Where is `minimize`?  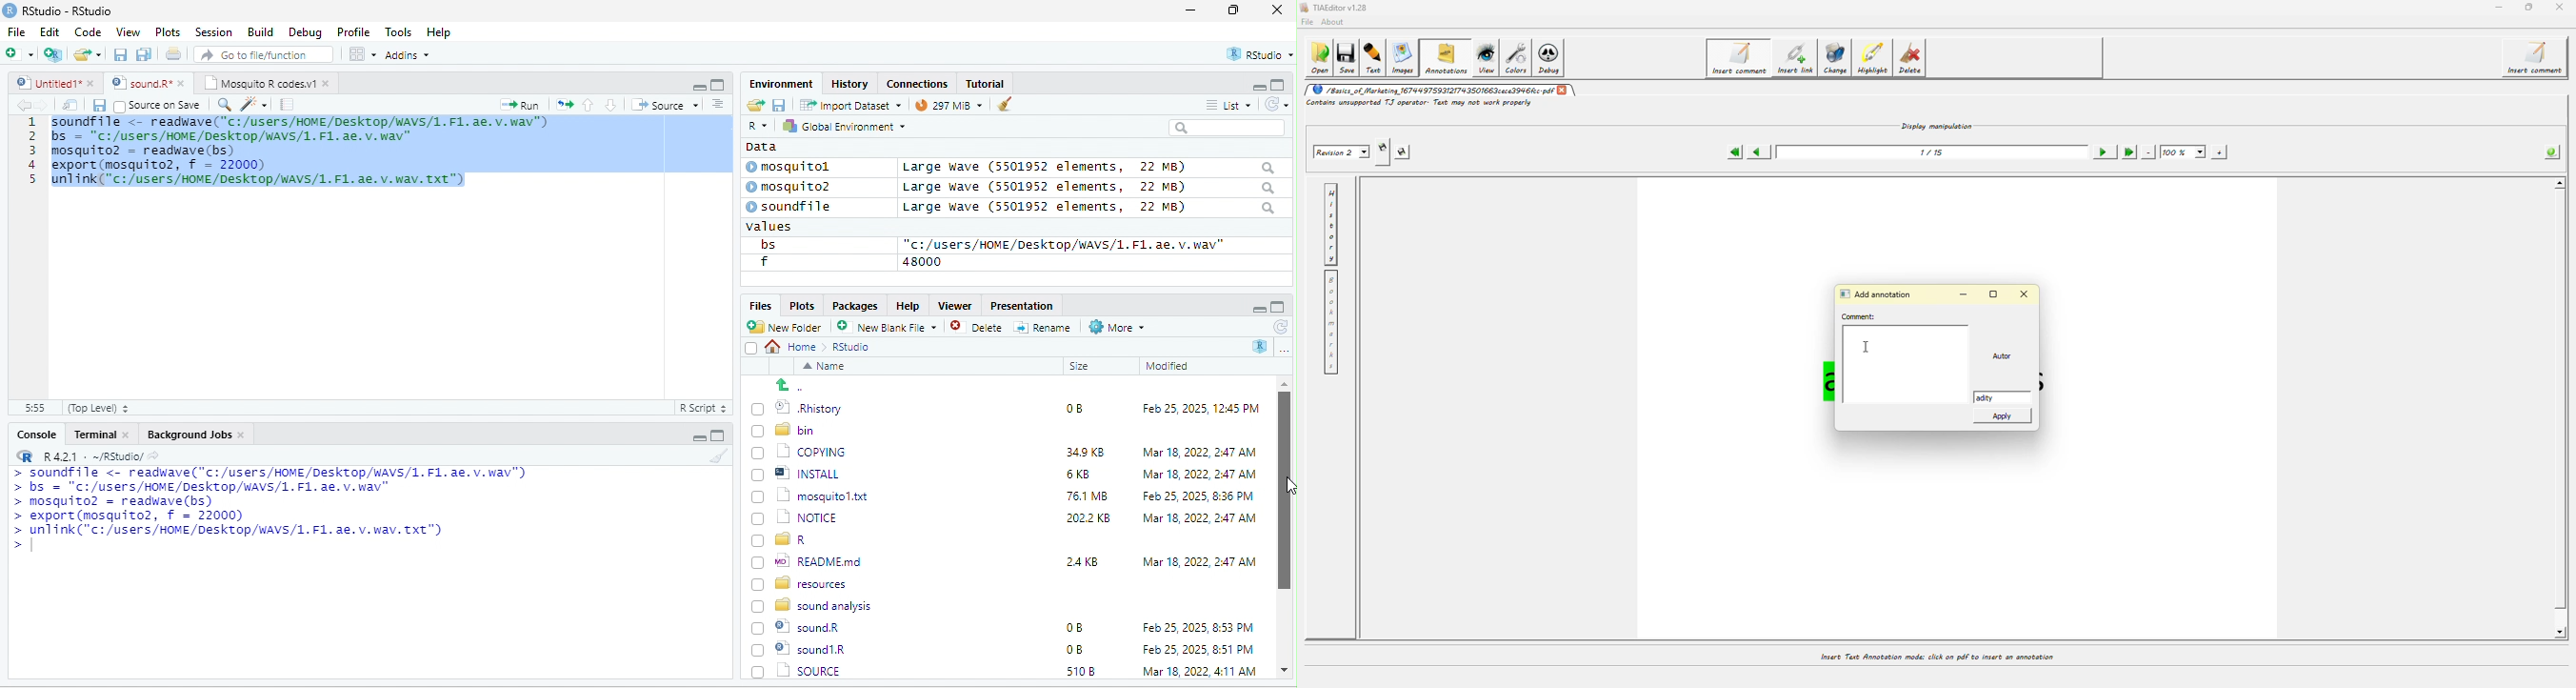 minimize is located at coordinates (698, 86).